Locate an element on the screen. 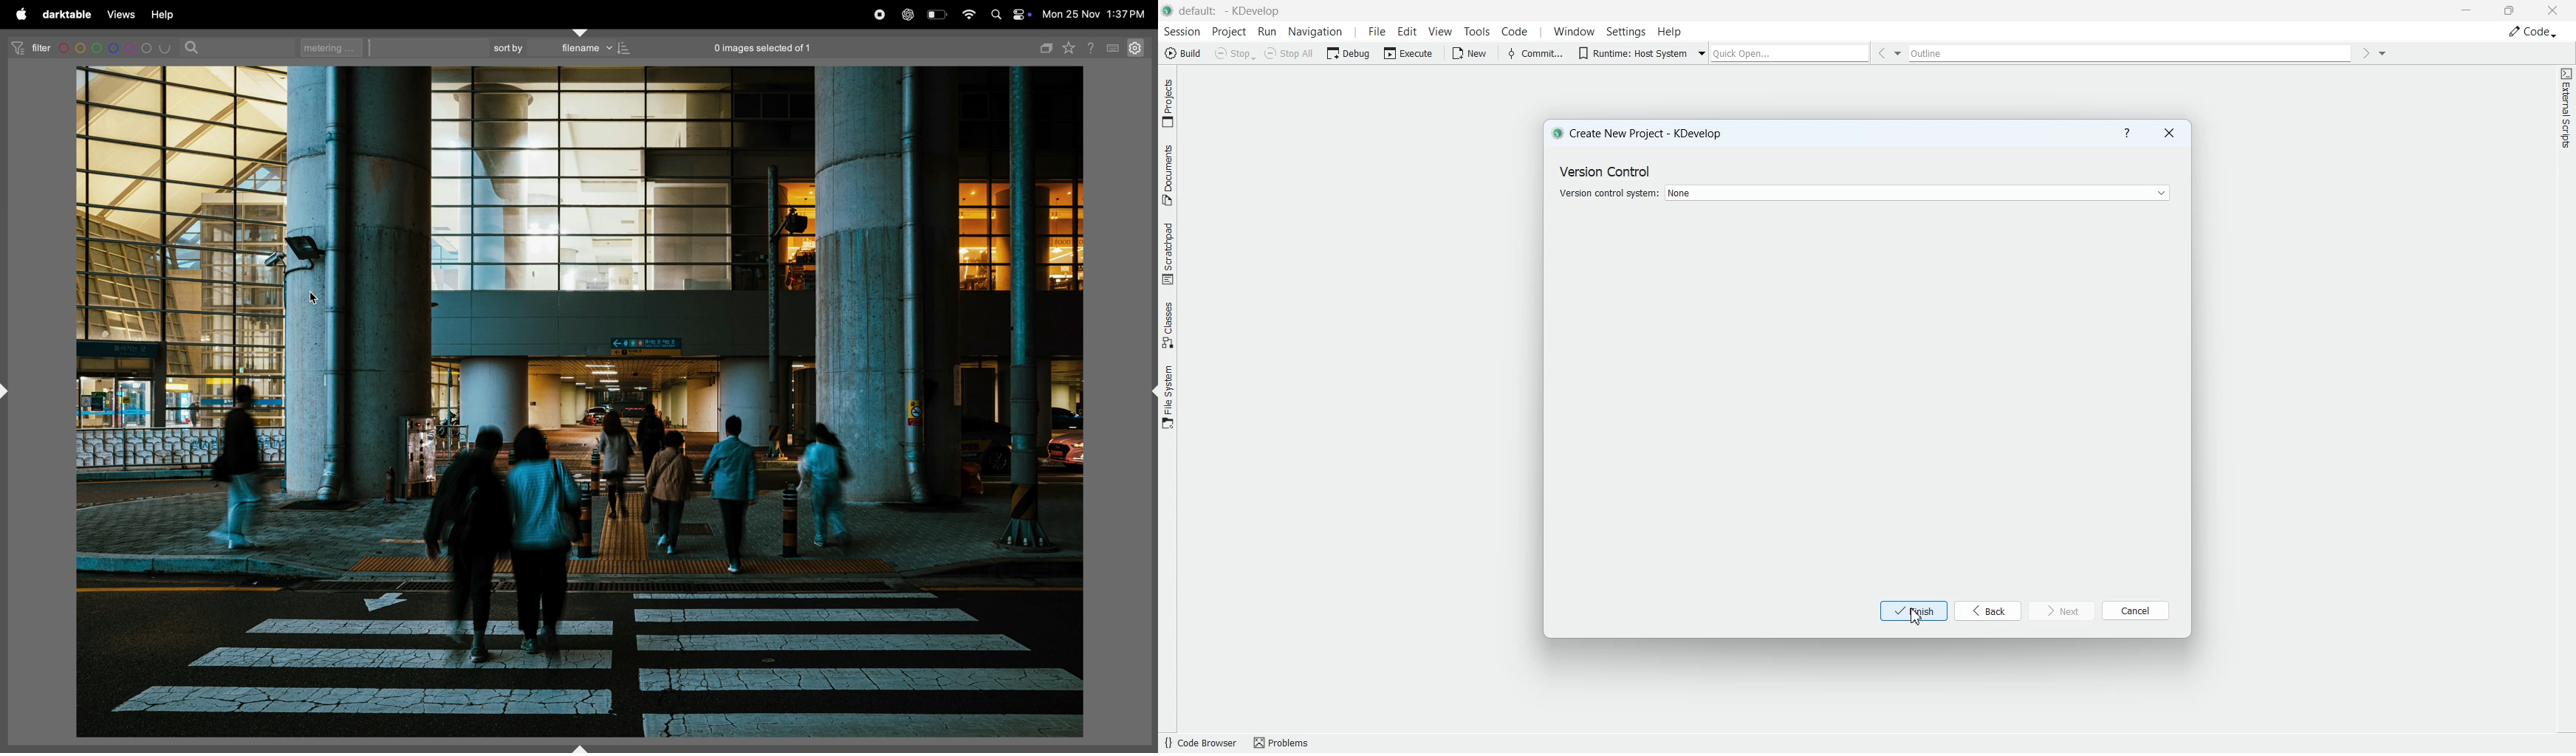  setting is located at coordinates (1138, 48).